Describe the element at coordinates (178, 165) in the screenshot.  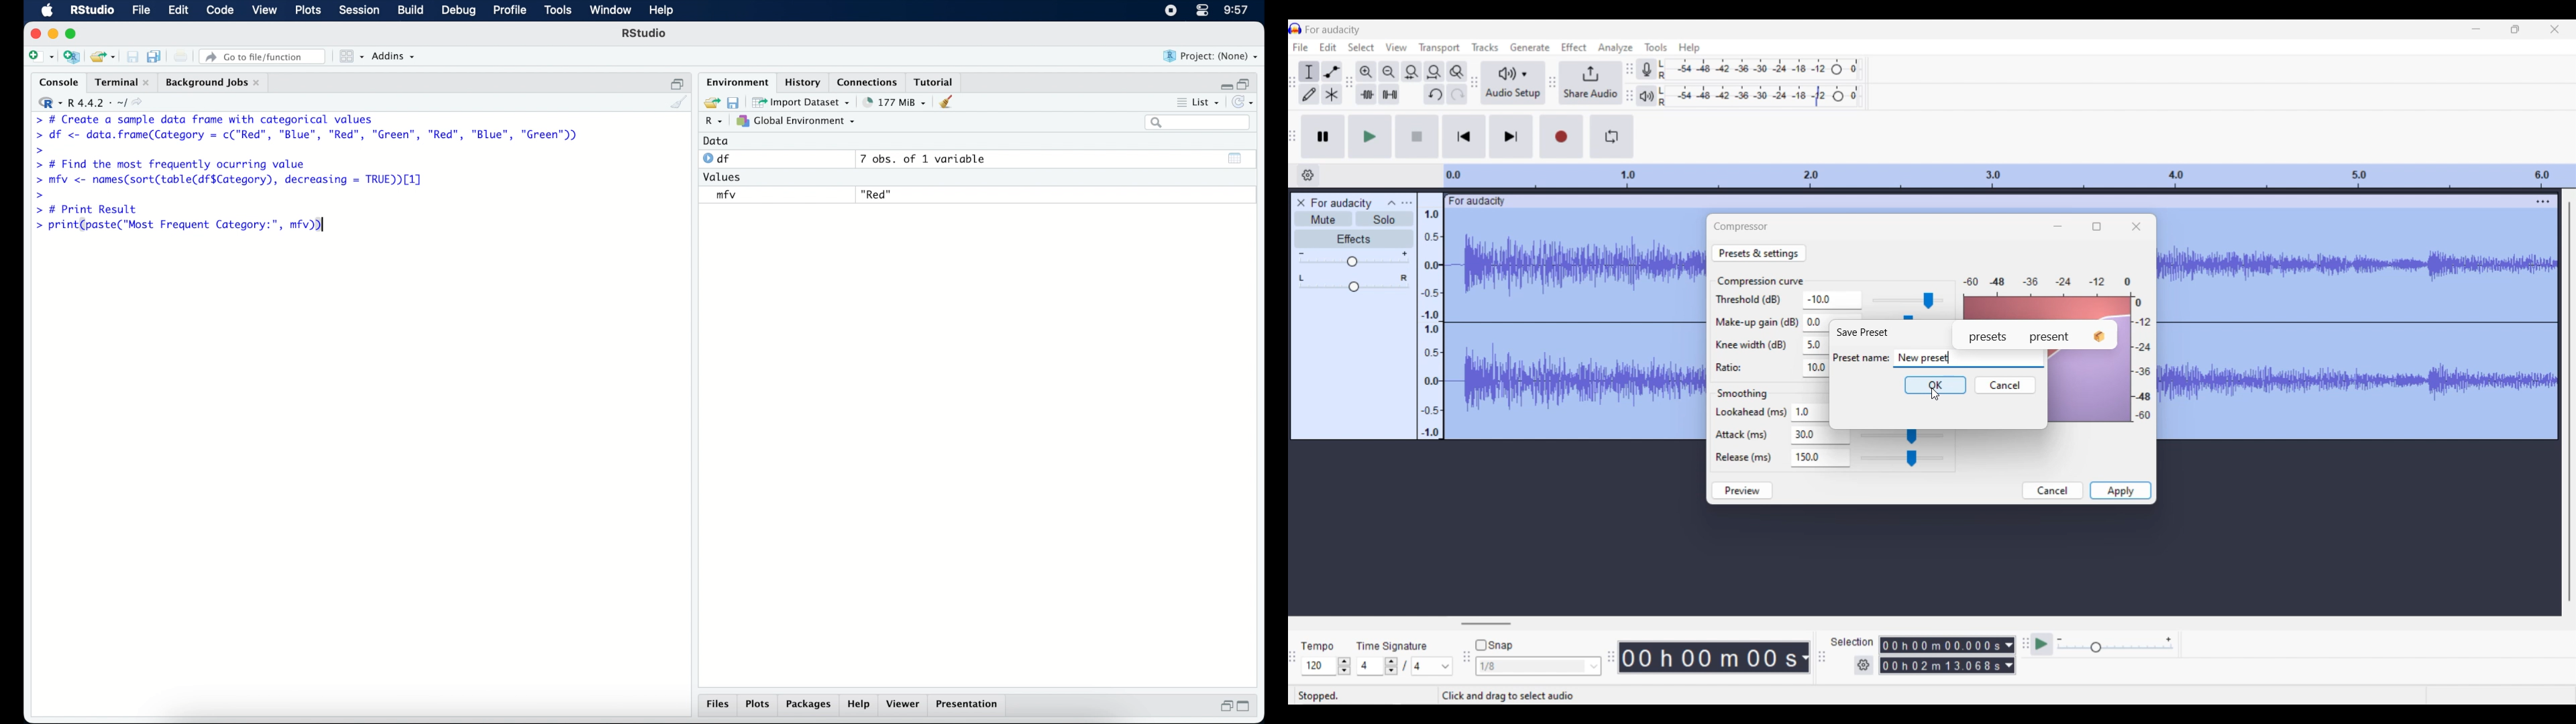
I see `> # Find the most frequently ocurring value|` at that location.